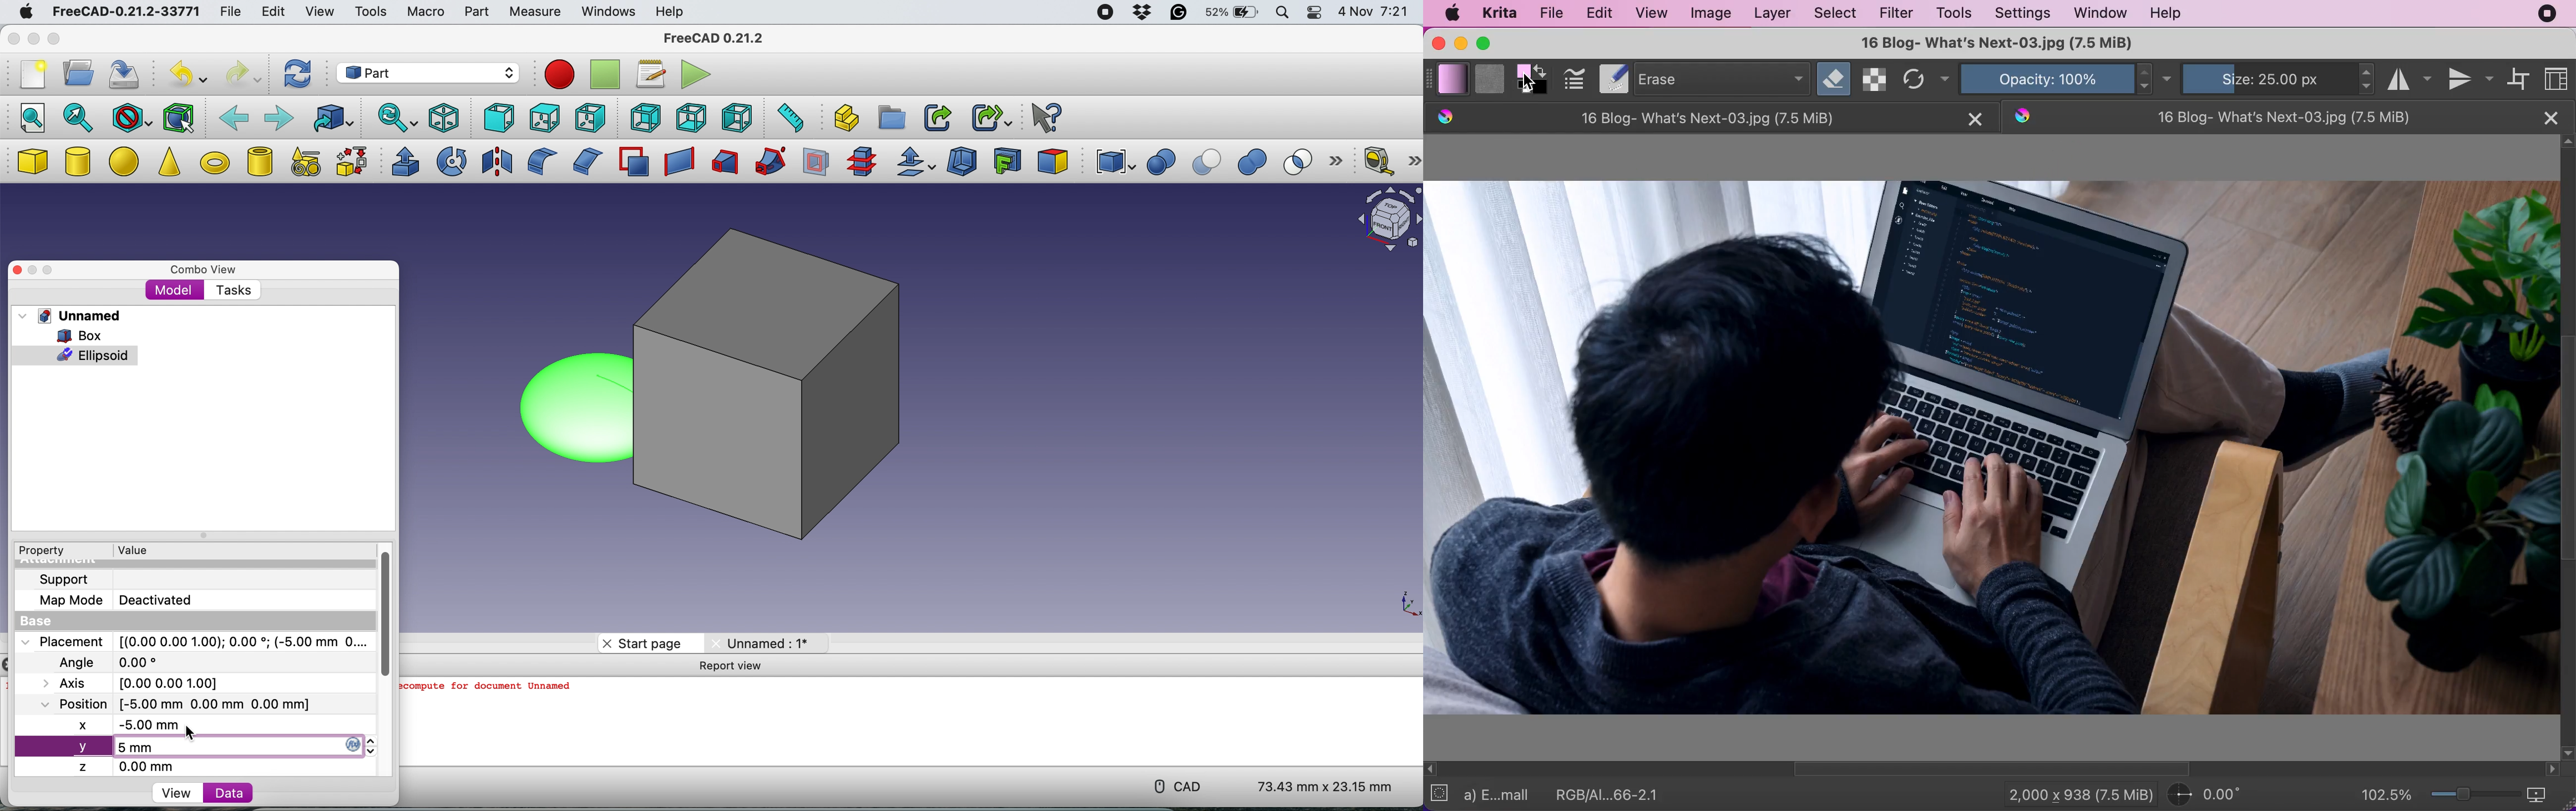  I want to click on support, so click(61, 579).